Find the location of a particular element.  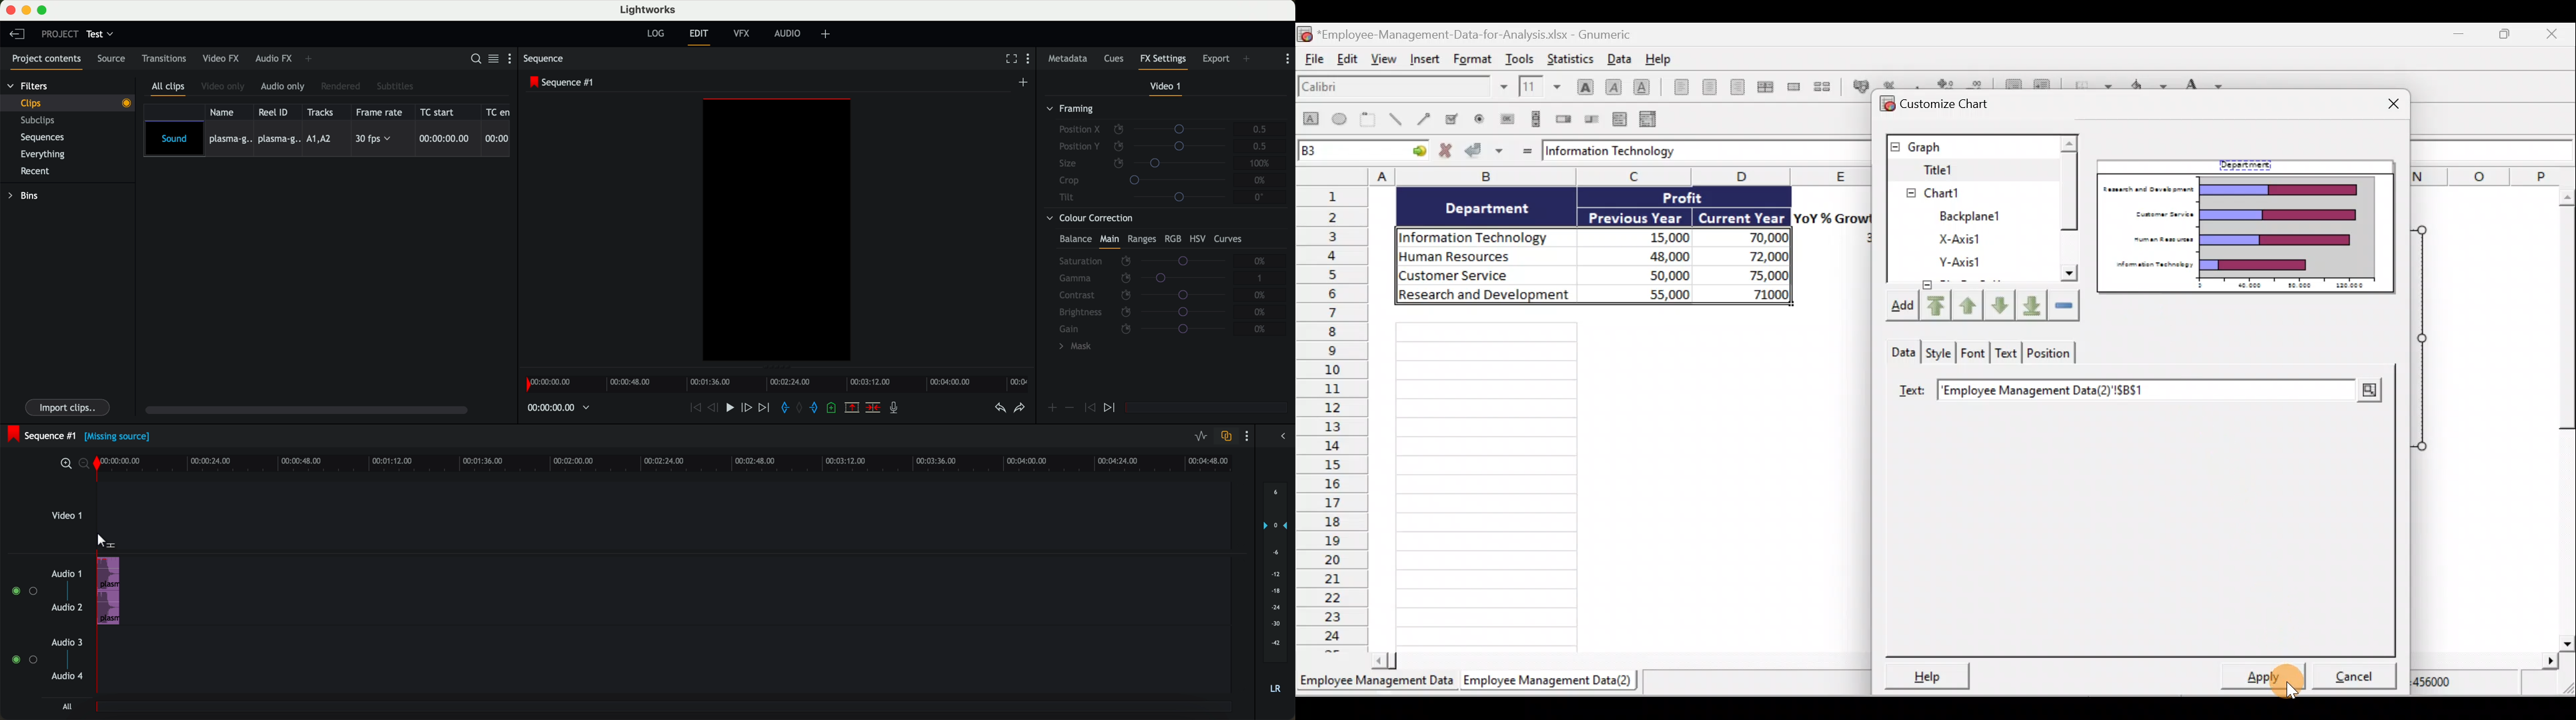

play is located at coordinates (733, 409).